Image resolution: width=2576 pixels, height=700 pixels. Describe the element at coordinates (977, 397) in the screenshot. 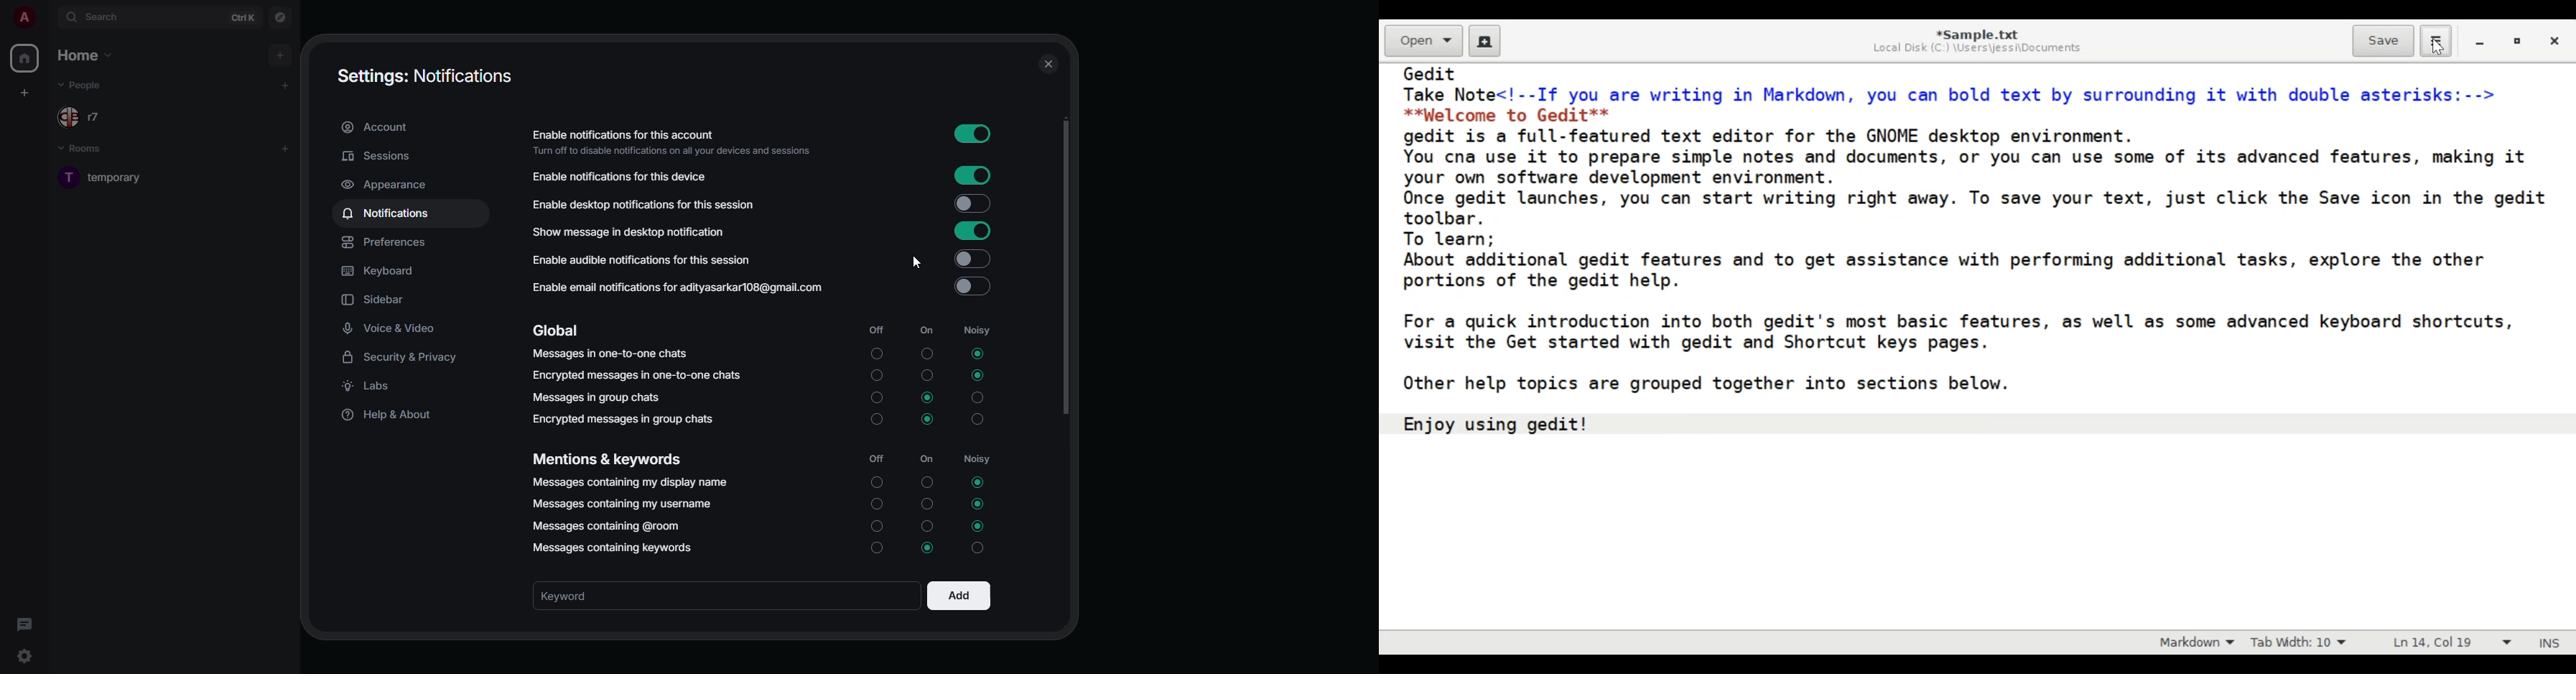

I see `Noisy Unselected` at that location.